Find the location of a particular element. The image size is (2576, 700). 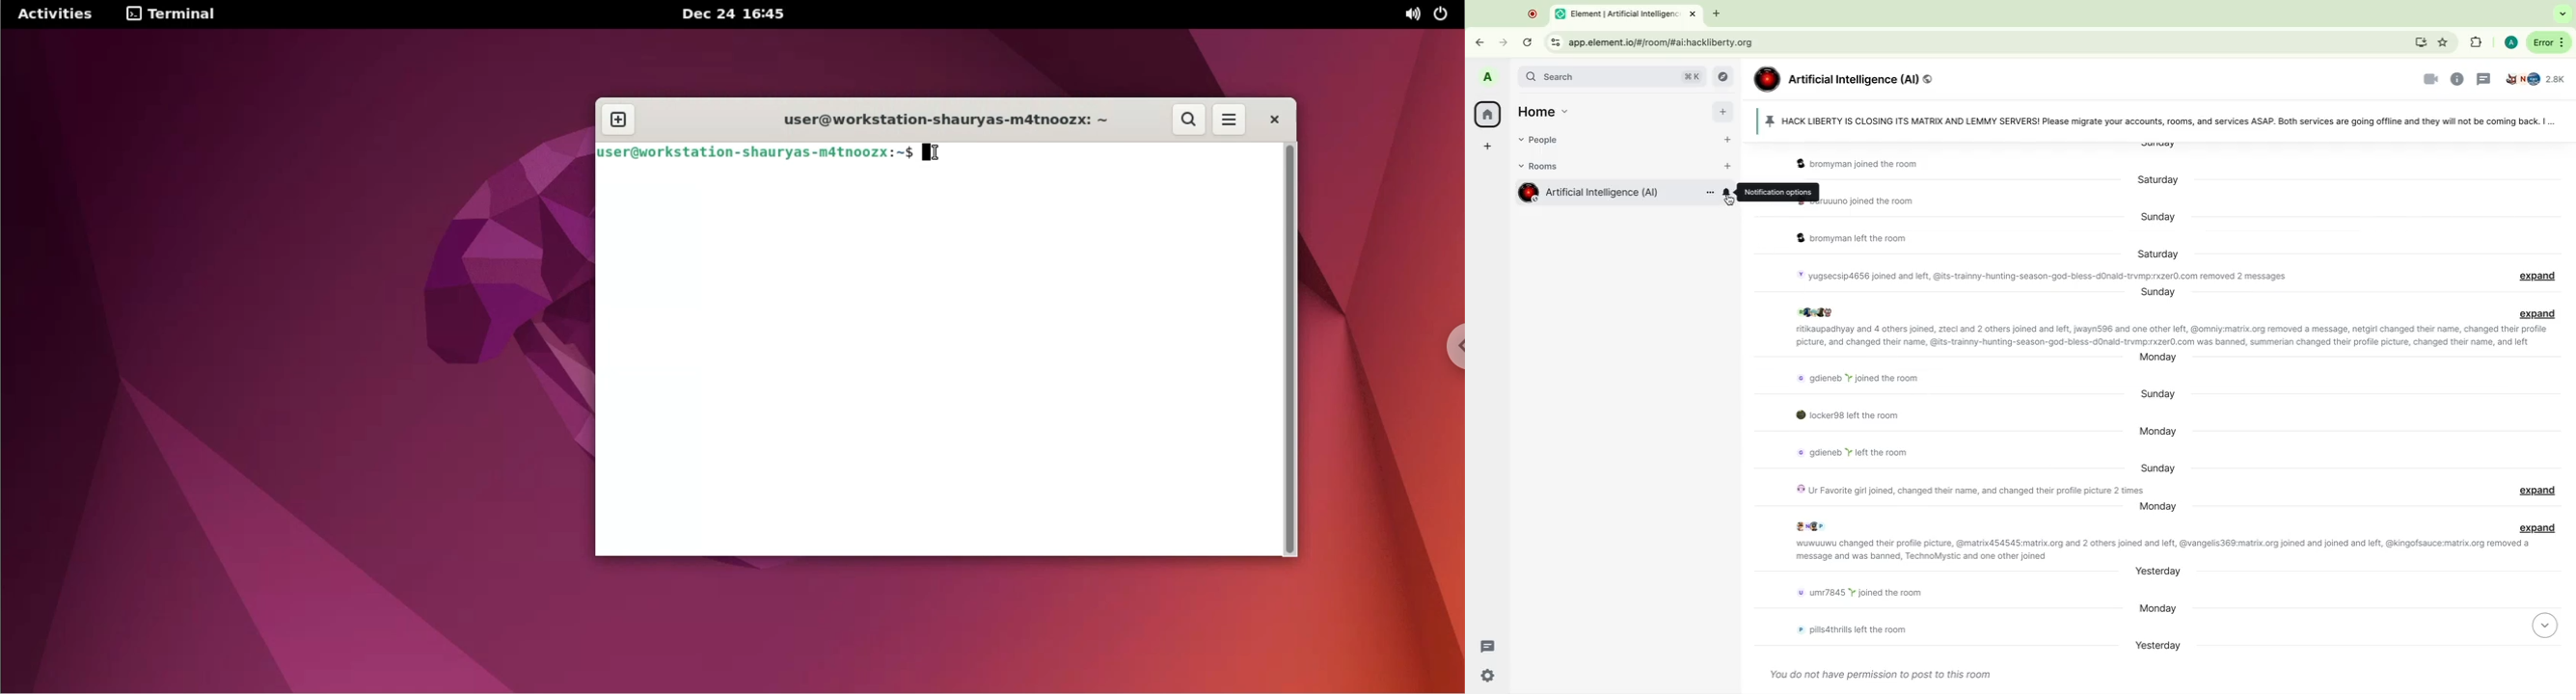

Message is located at coordinates (1844, 416).